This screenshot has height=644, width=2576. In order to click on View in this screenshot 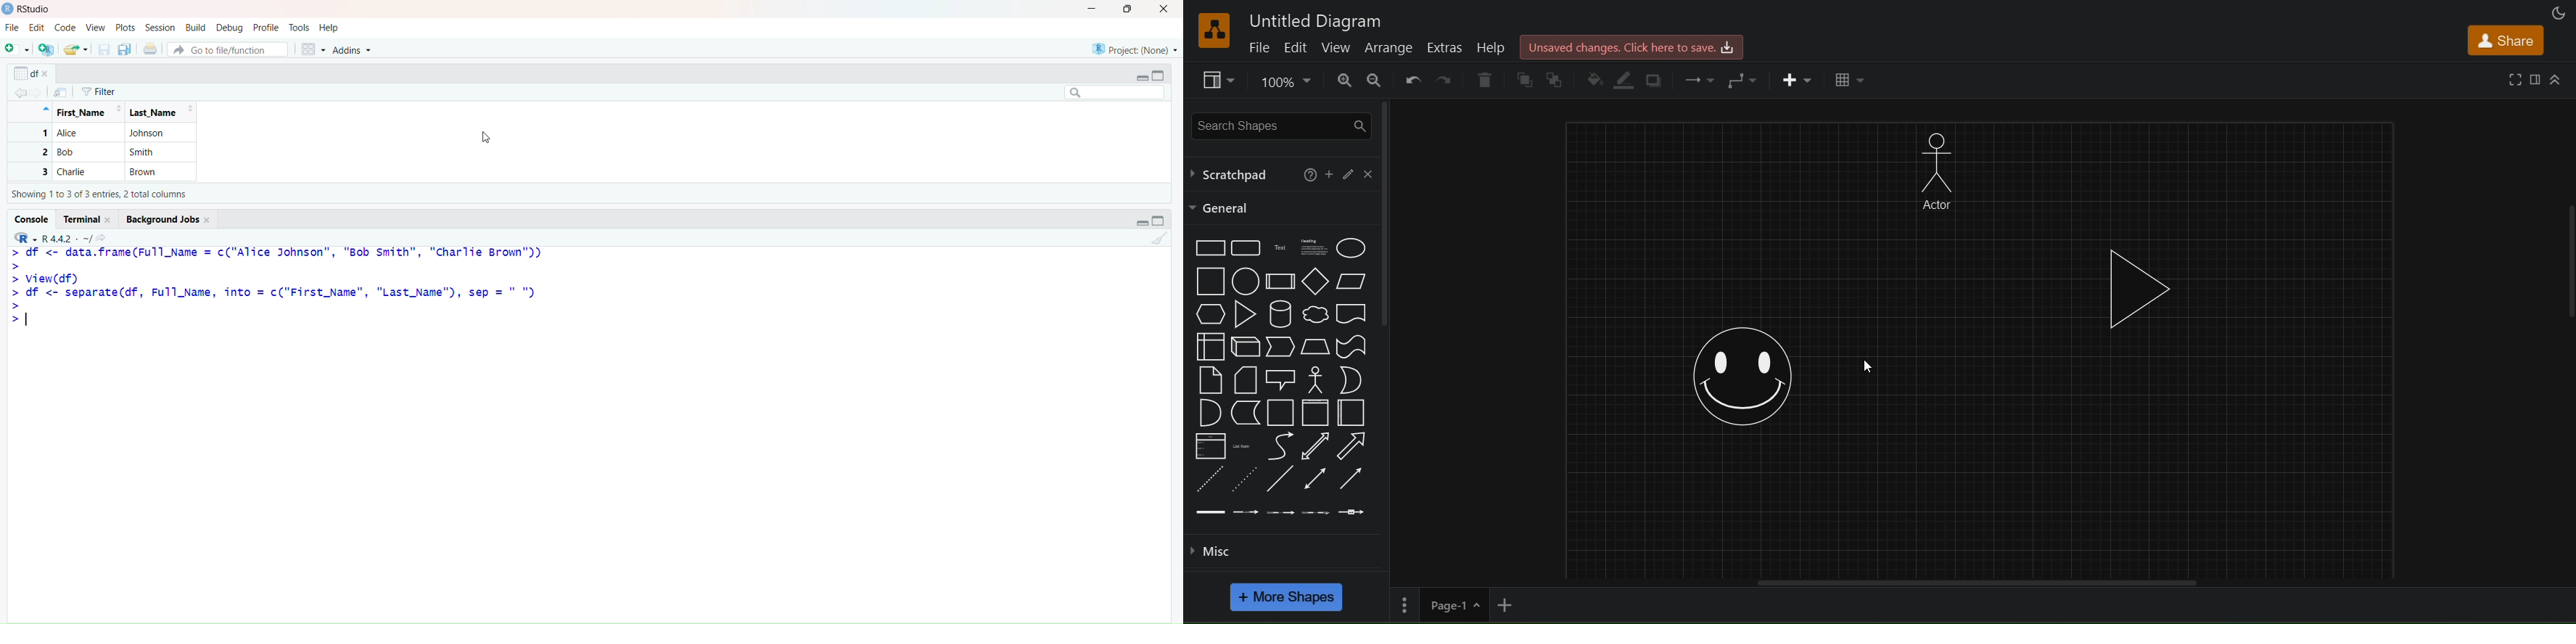, I will do `click(97, 27)`.